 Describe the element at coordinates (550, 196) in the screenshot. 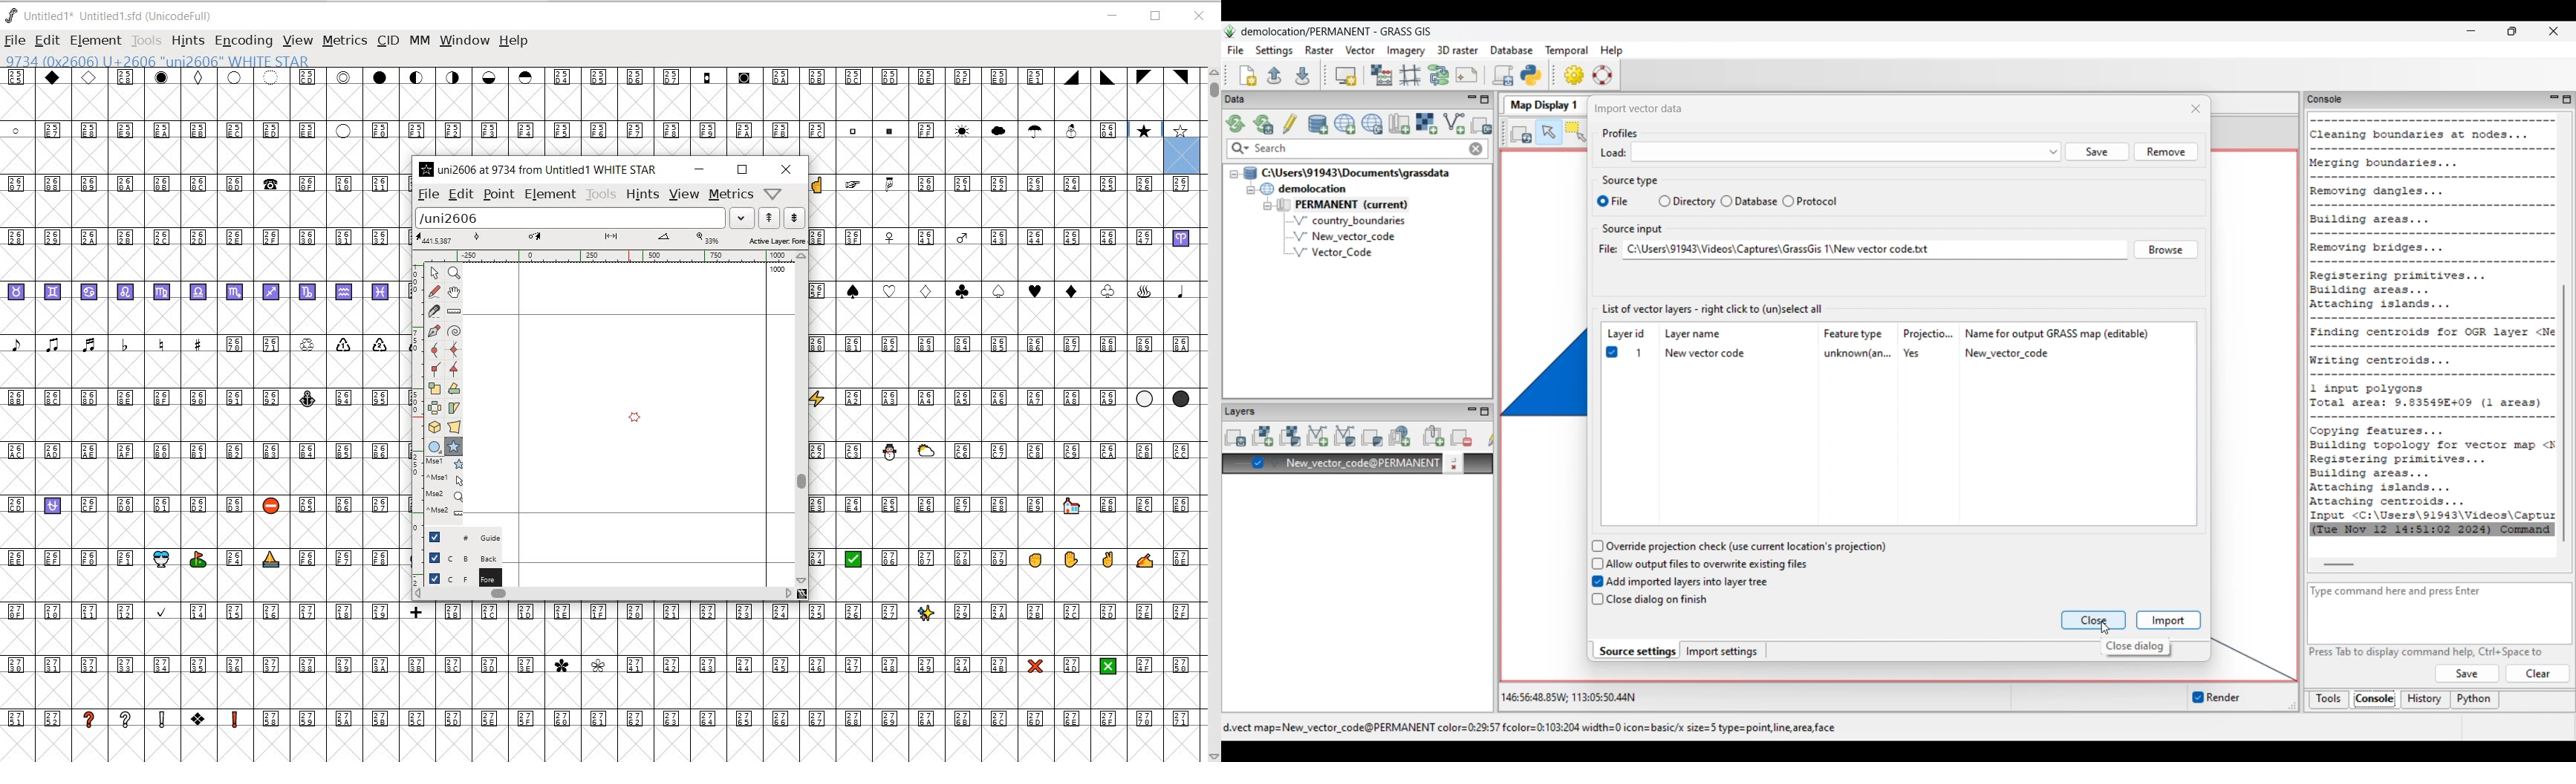

I see `ELEMENT` at that location.